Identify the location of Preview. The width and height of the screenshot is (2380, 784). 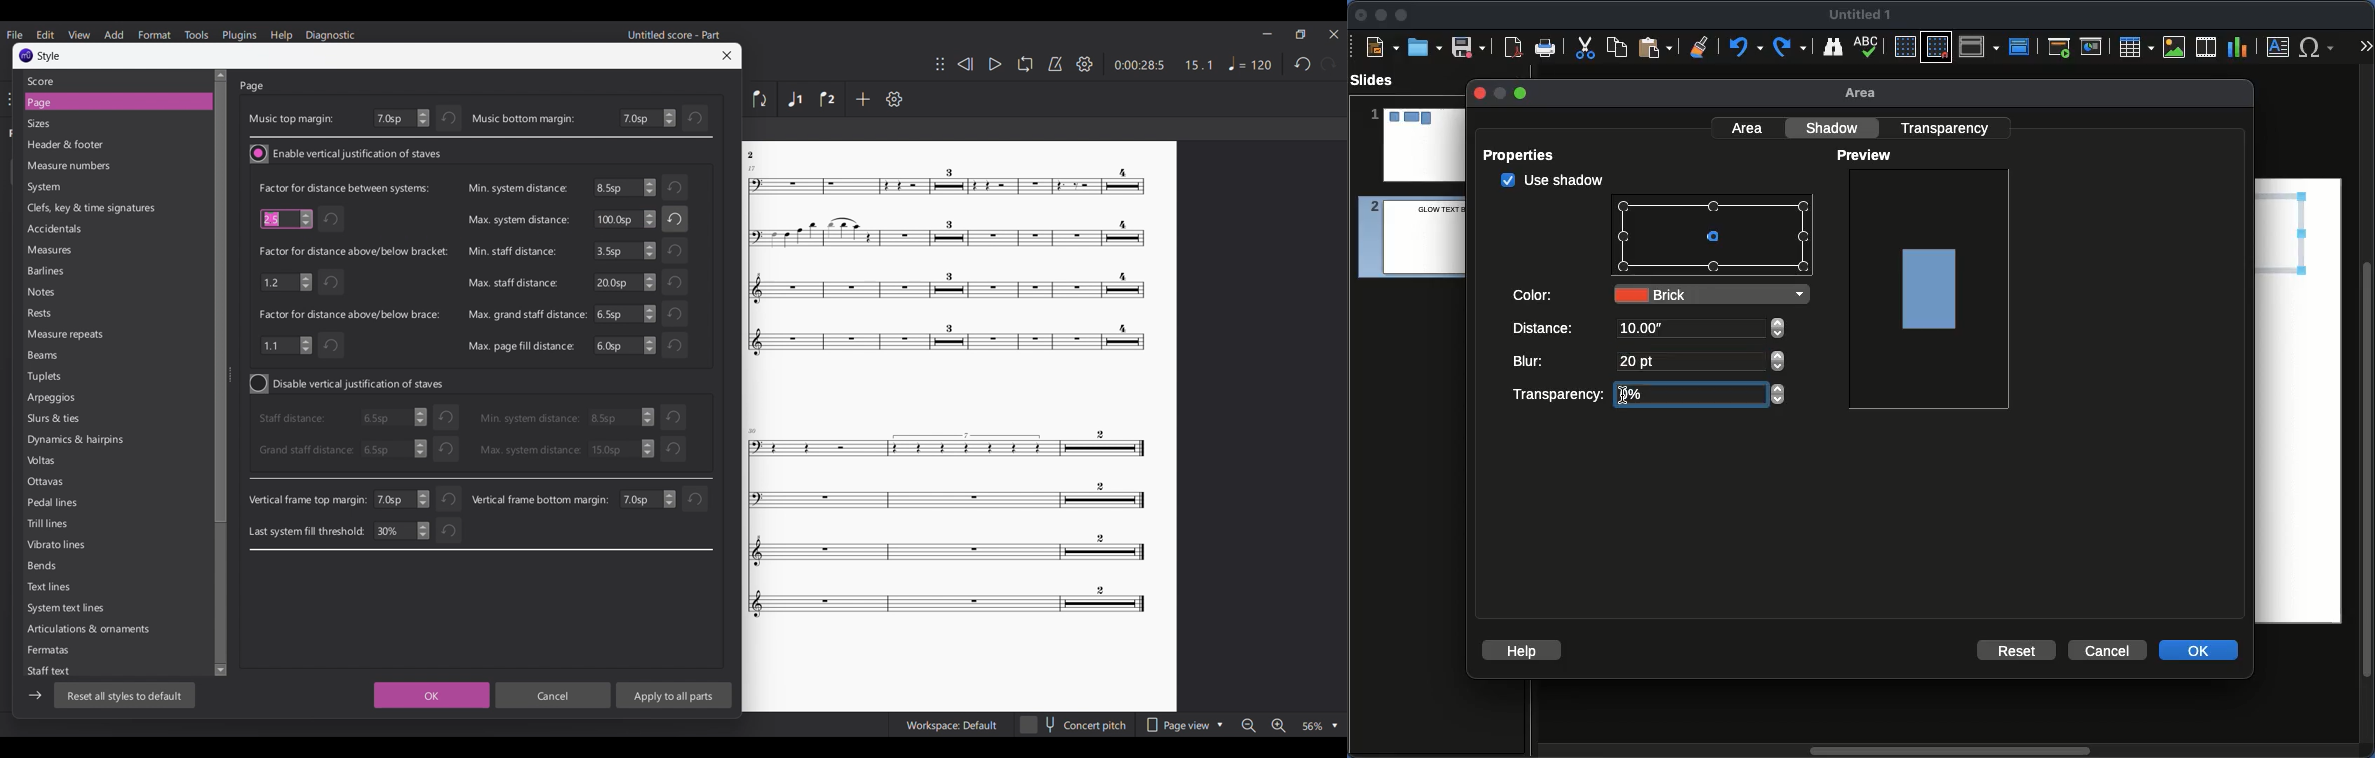
(1867, 156).